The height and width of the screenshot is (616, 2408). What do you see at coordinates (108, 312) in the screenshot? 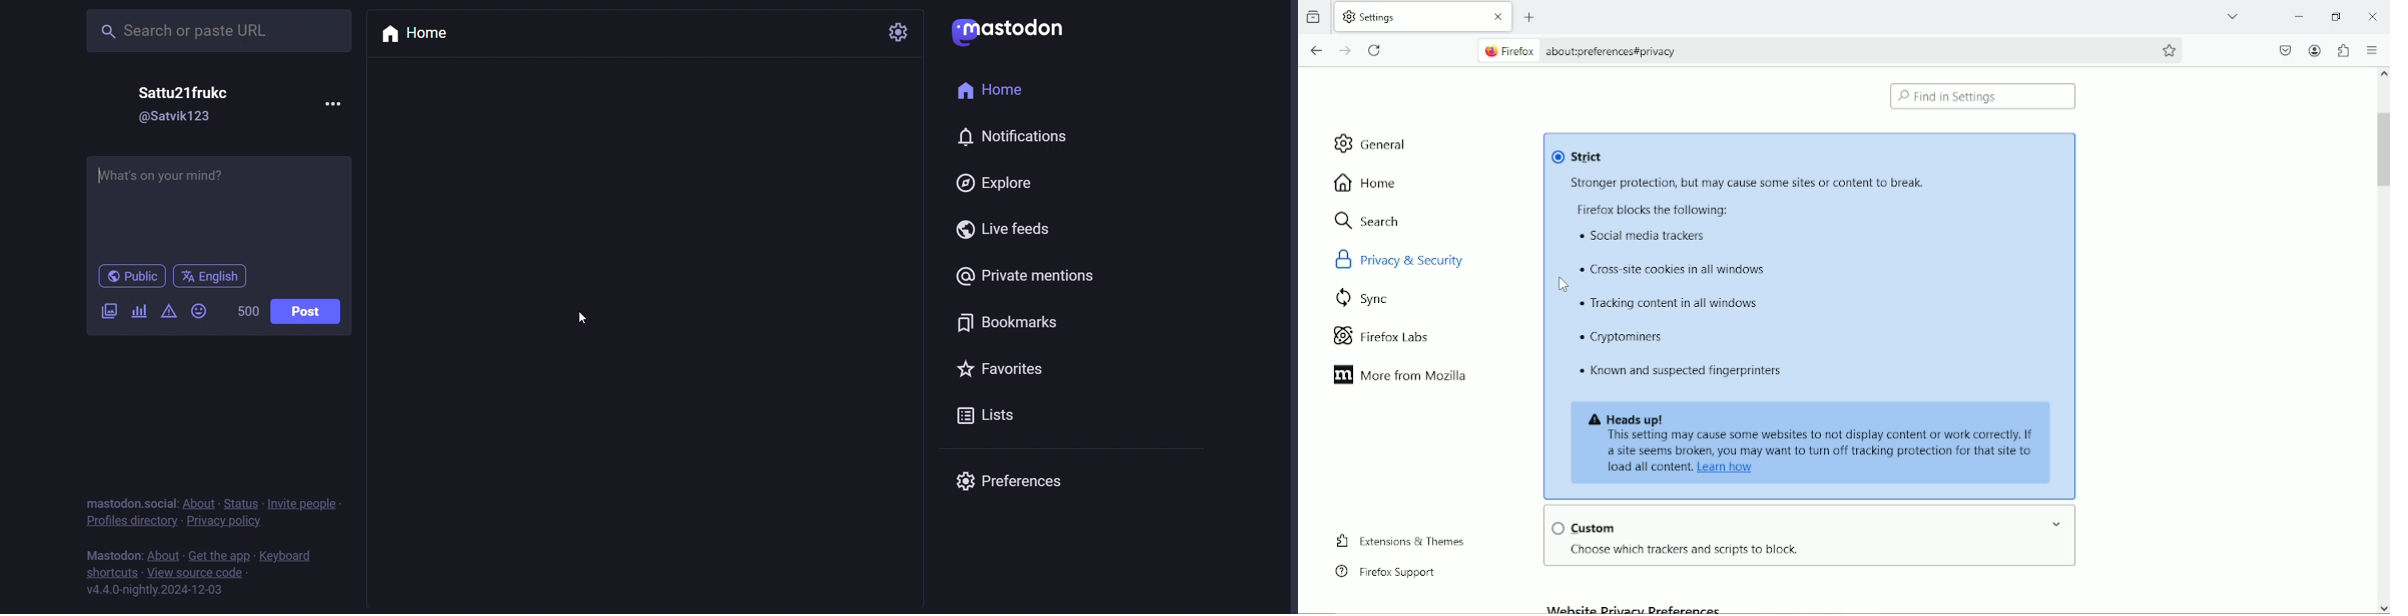
I see `image/videos` at bounding box center [108, 312].